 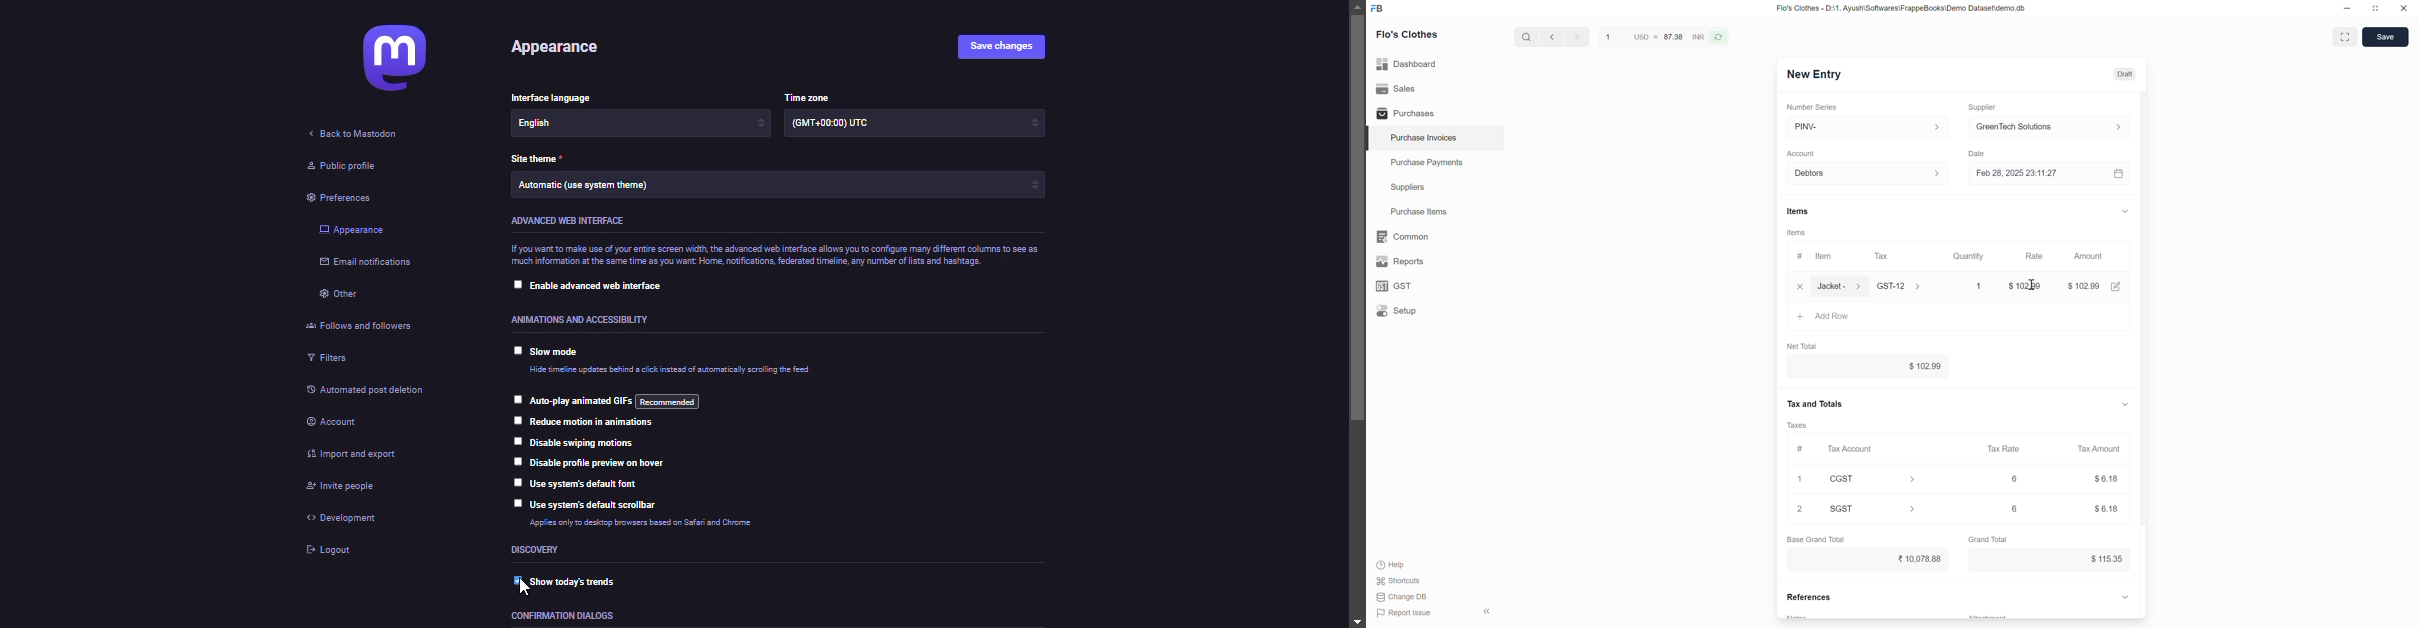 I want to click on 6, so click(x=2015, y=478).